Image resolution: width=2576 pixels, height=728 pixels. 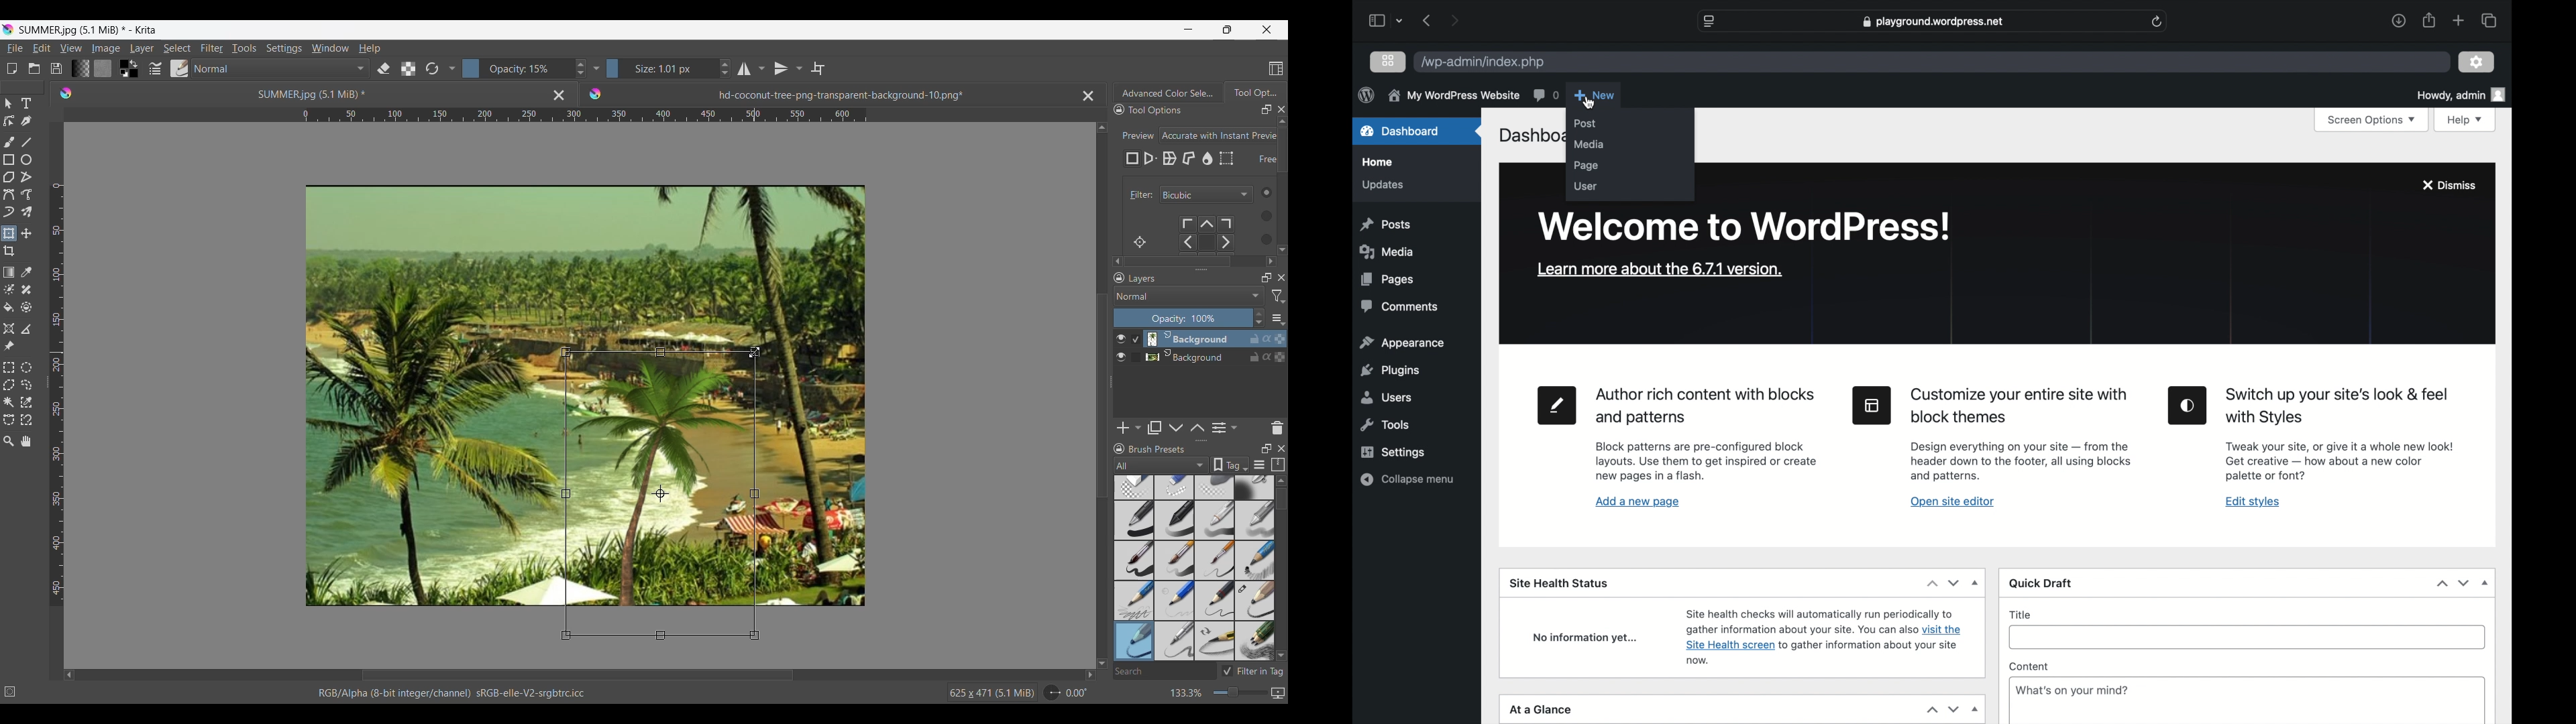 What do you see at coordinates (1208, 158) in the screenshot?
I see `Liquify` at bounding box center [1208, 158].